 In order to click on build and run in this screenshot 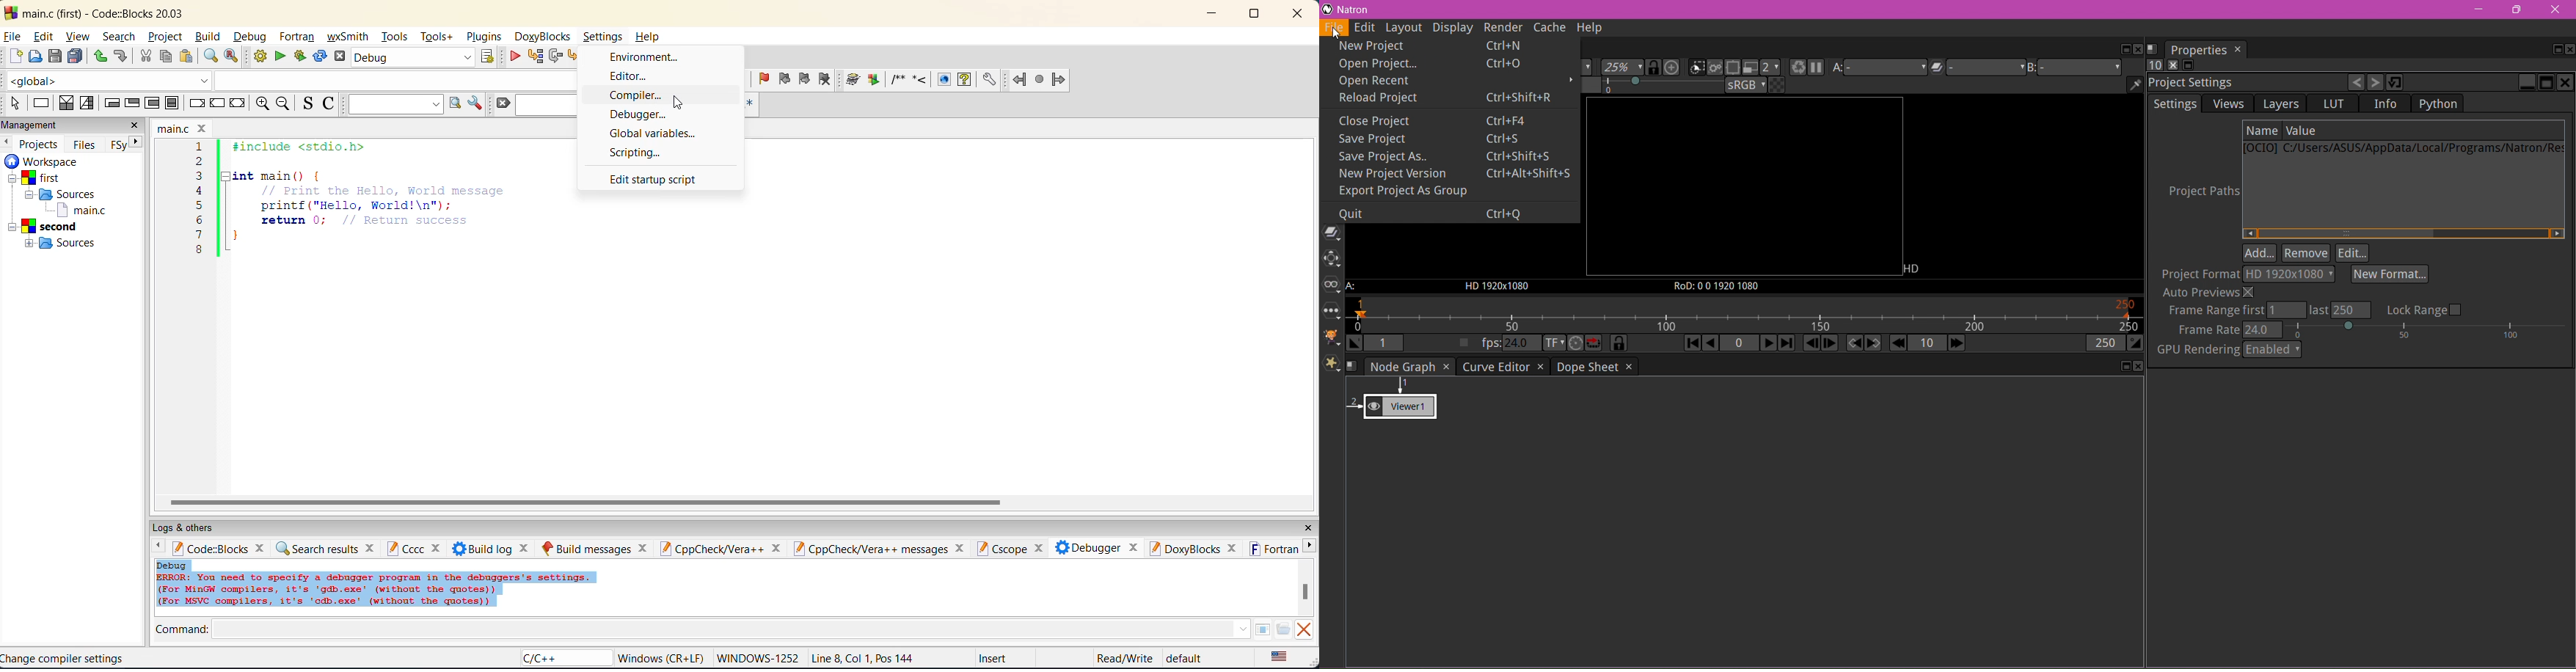, I will do `click(301, 57)`.